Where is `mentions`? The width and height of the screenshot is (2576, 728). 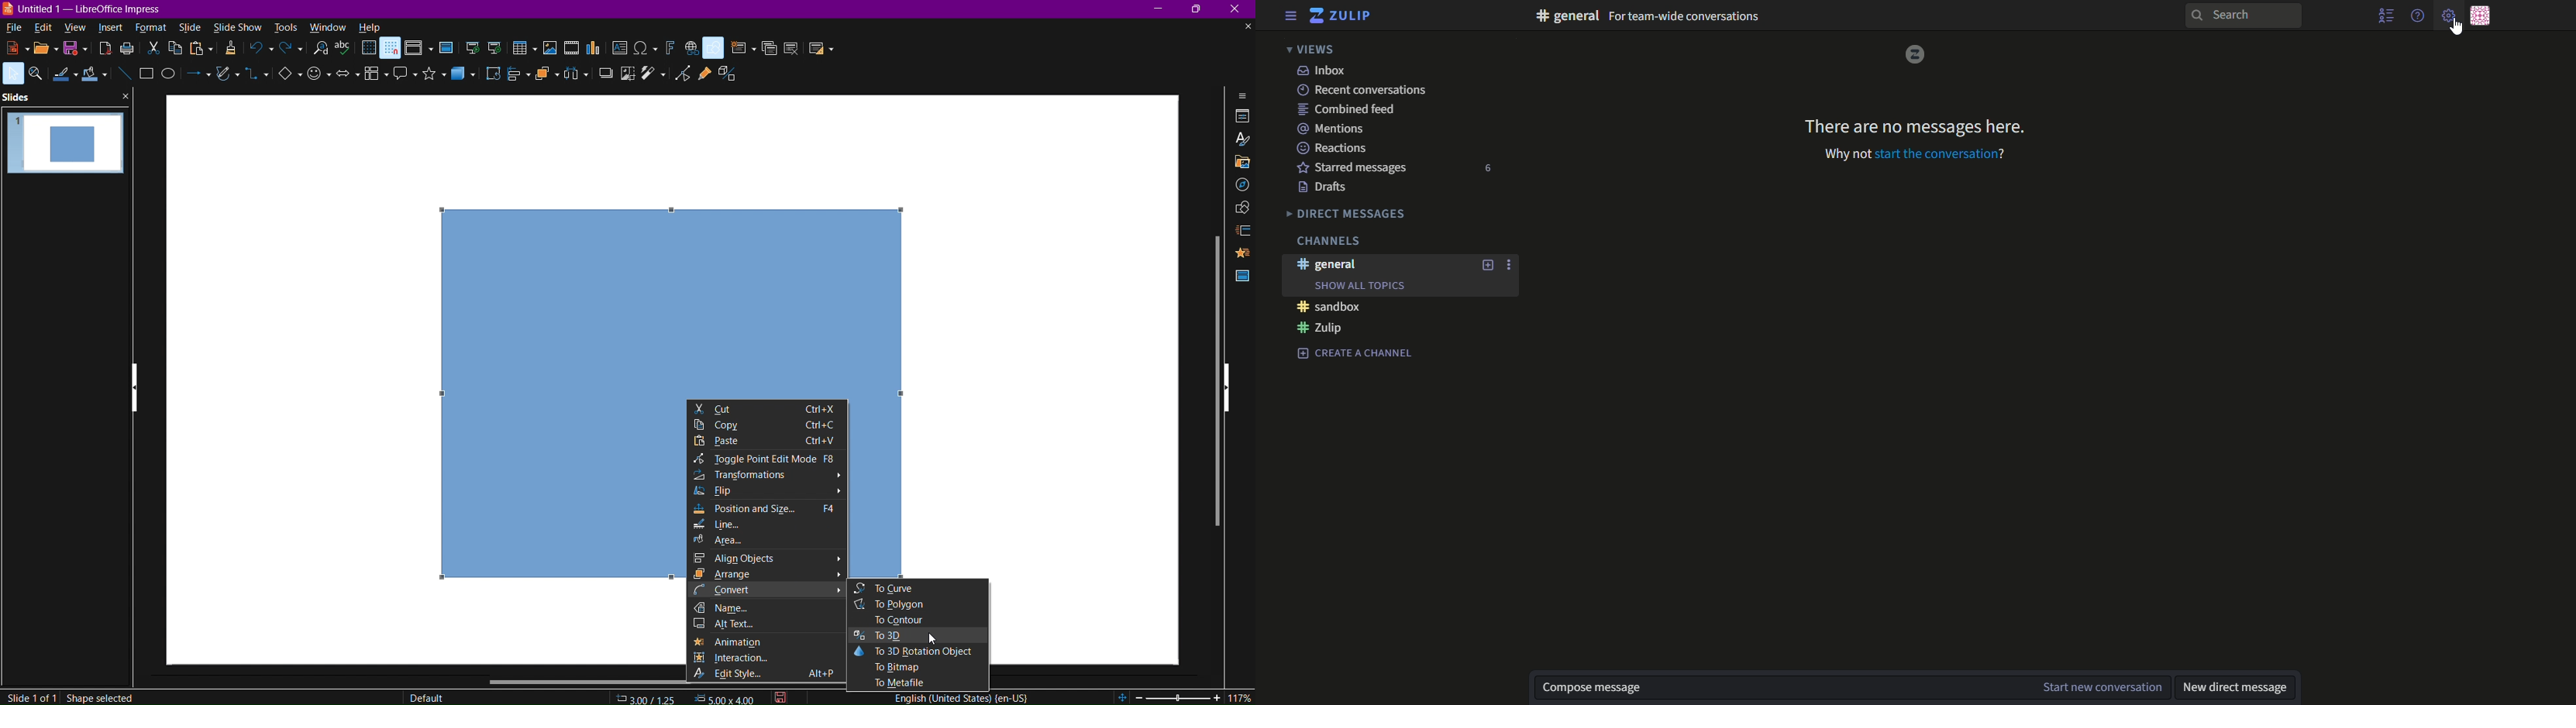
mentions is located at coordinates (1336, 129).